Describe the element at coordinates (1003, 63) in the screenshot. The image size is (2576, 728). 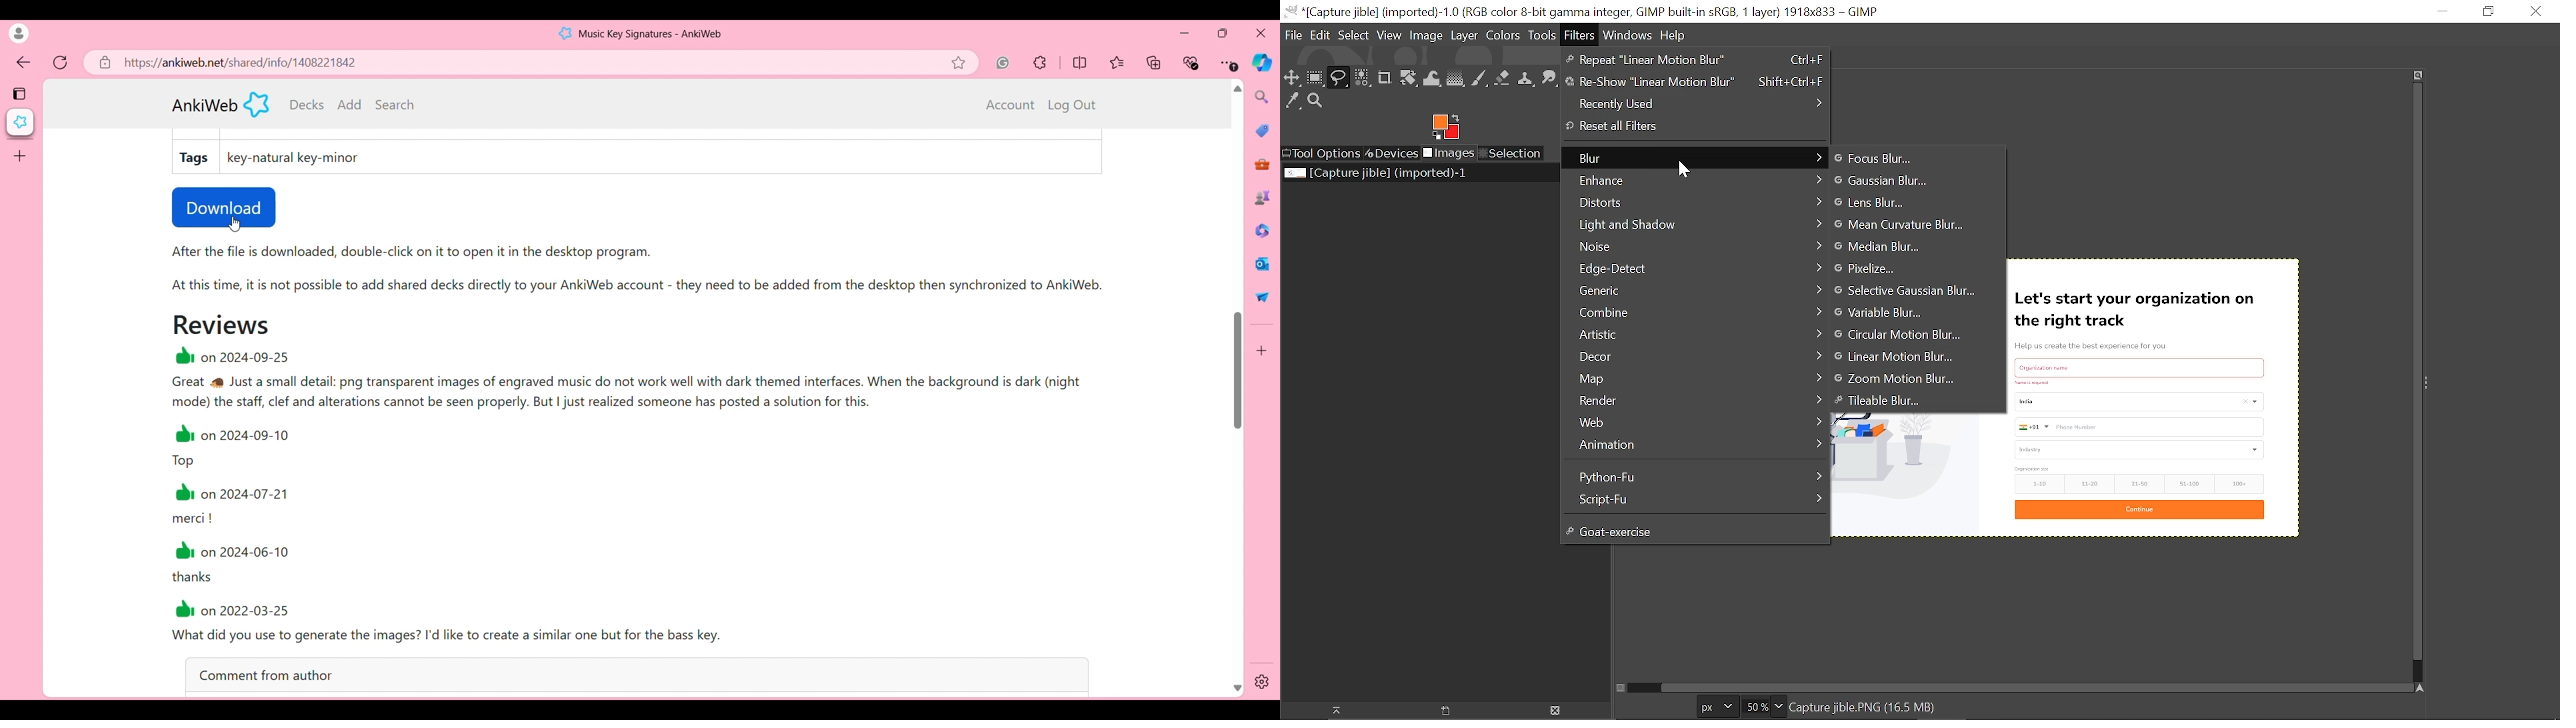
I see `Grammarly extension` at that location.